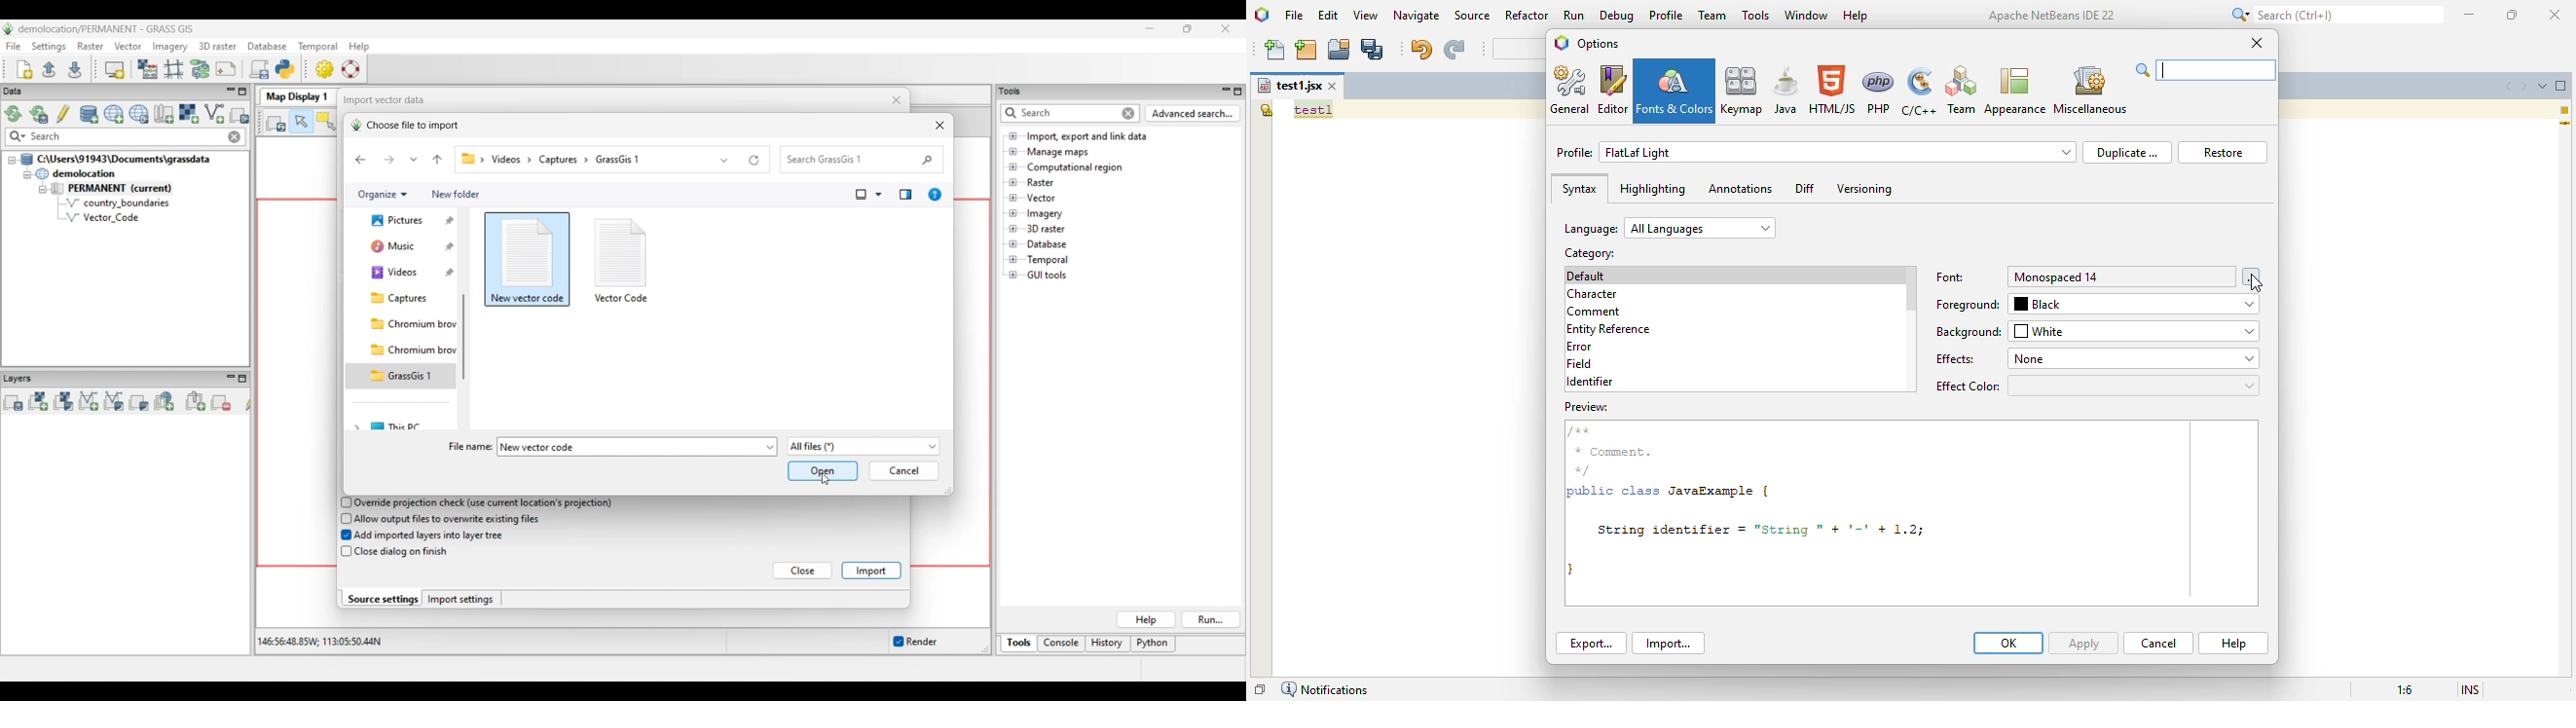 Image resolution: width=2576 pixels, height=728 pixels. What do you see at coordinates (2506, 86) in the screenshot?
I see `scroll documents left` at bounding box center [2506, 86].